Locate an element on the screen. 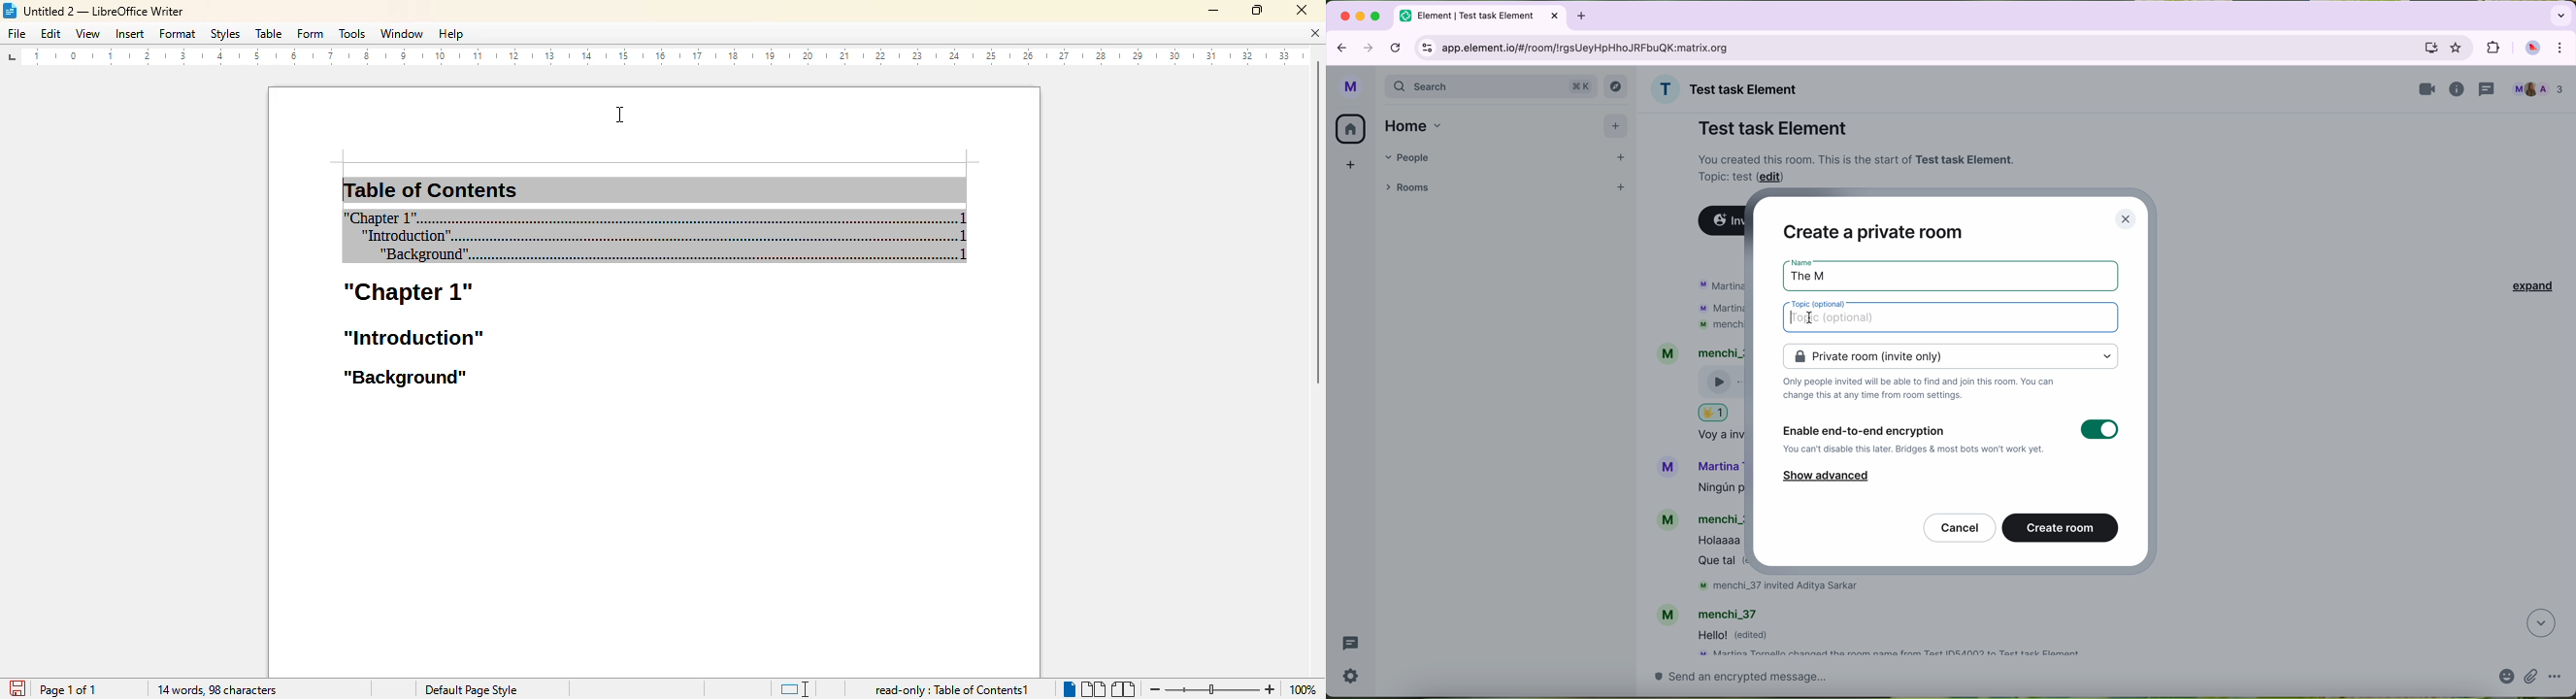  add button is located at coordinates (1616, 125).